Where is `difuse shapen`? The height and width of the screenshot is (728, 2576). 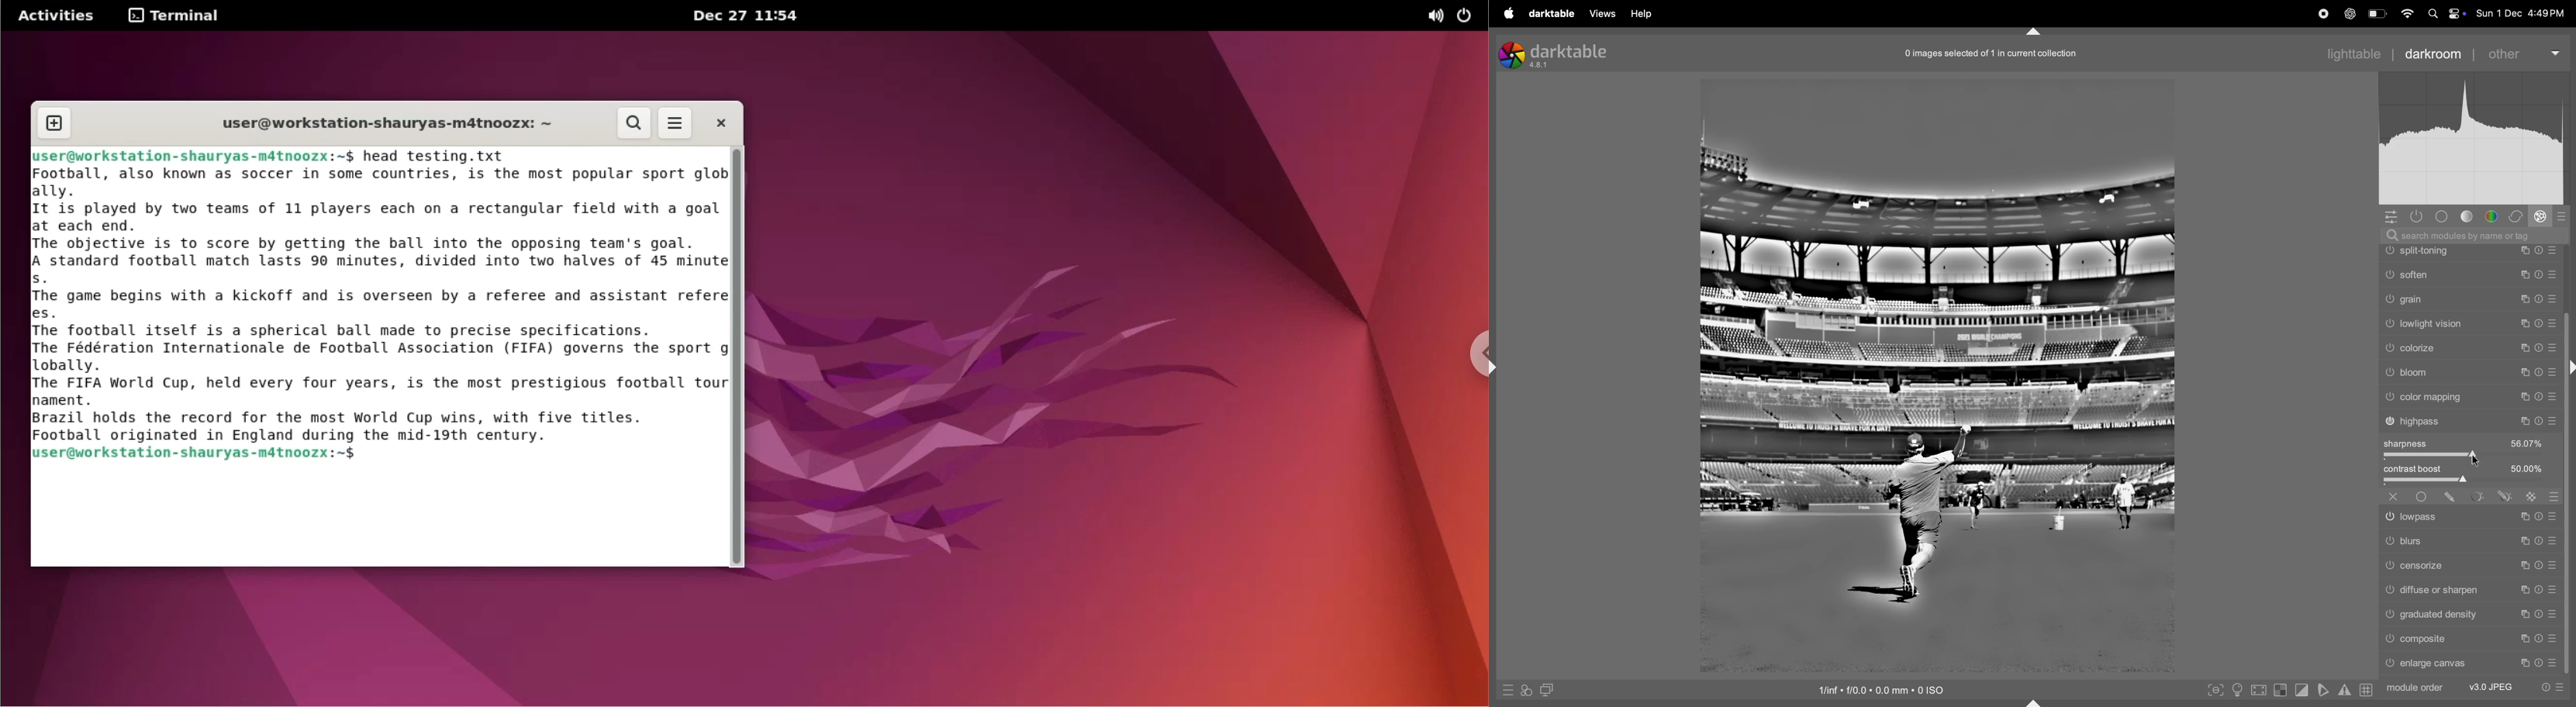 difuse shapen is located at coordinates (2468, 589).